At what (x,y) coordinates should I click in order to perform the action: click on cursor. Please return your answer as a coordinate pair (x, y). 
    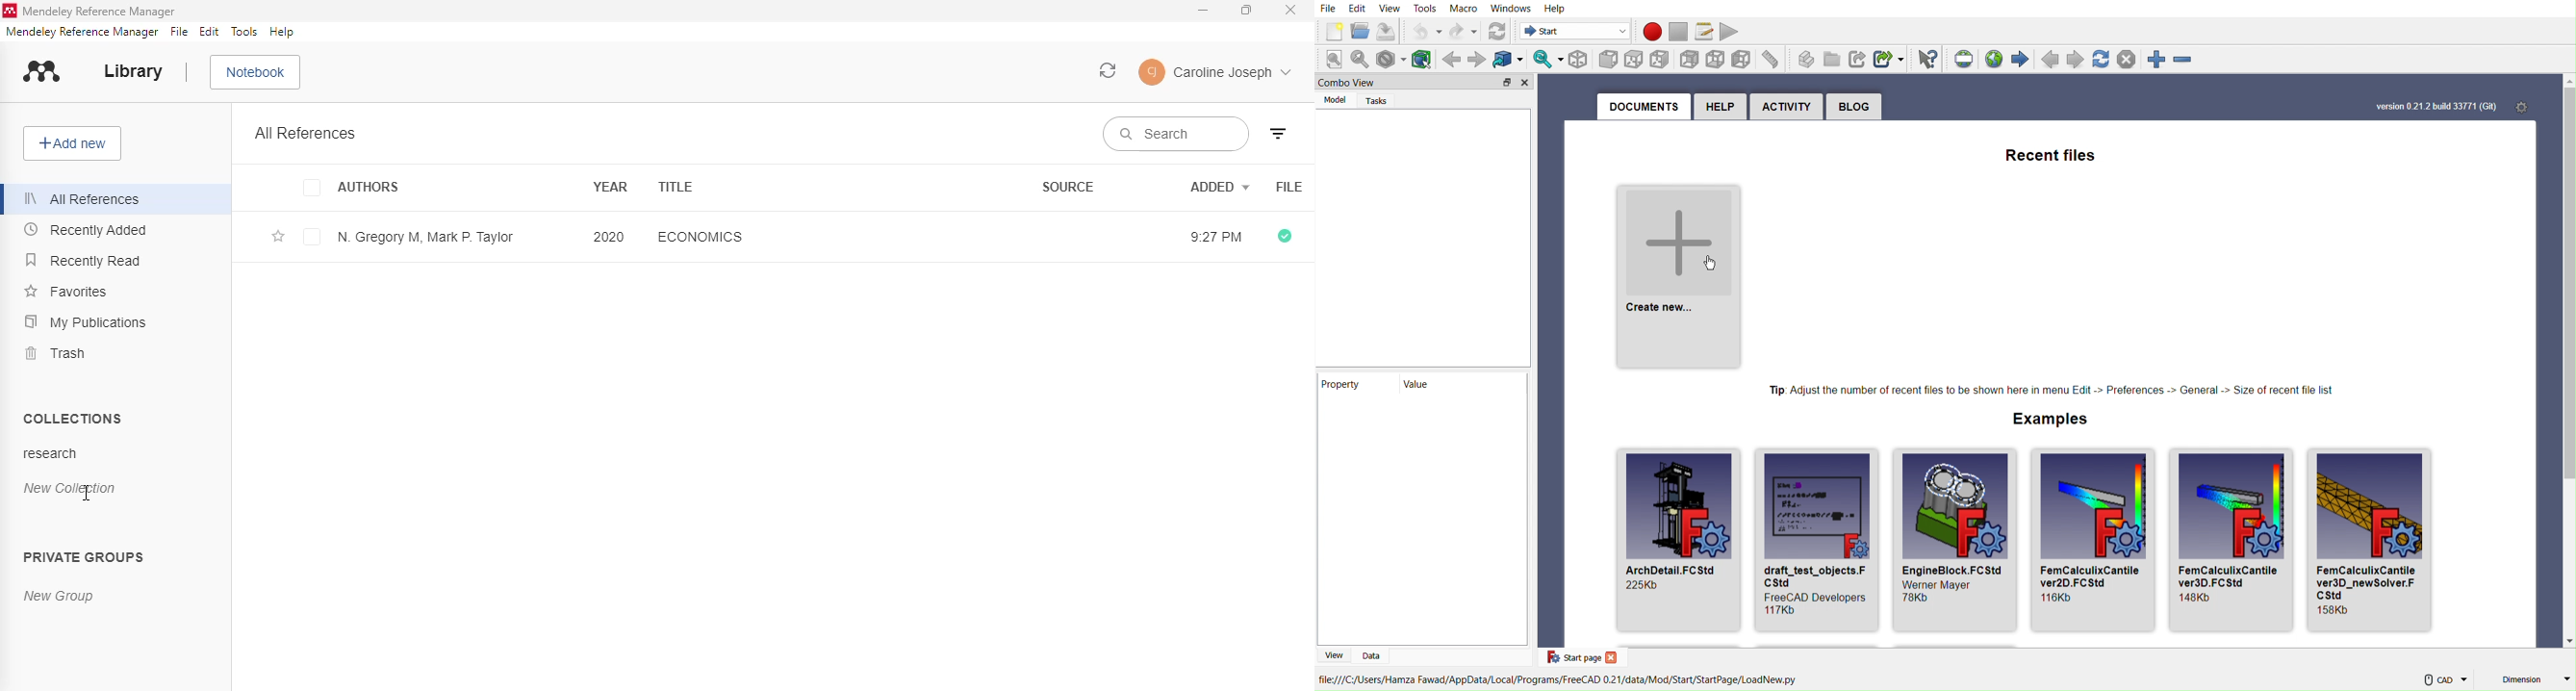
    Looking at the image, I should click on (1713, 264).